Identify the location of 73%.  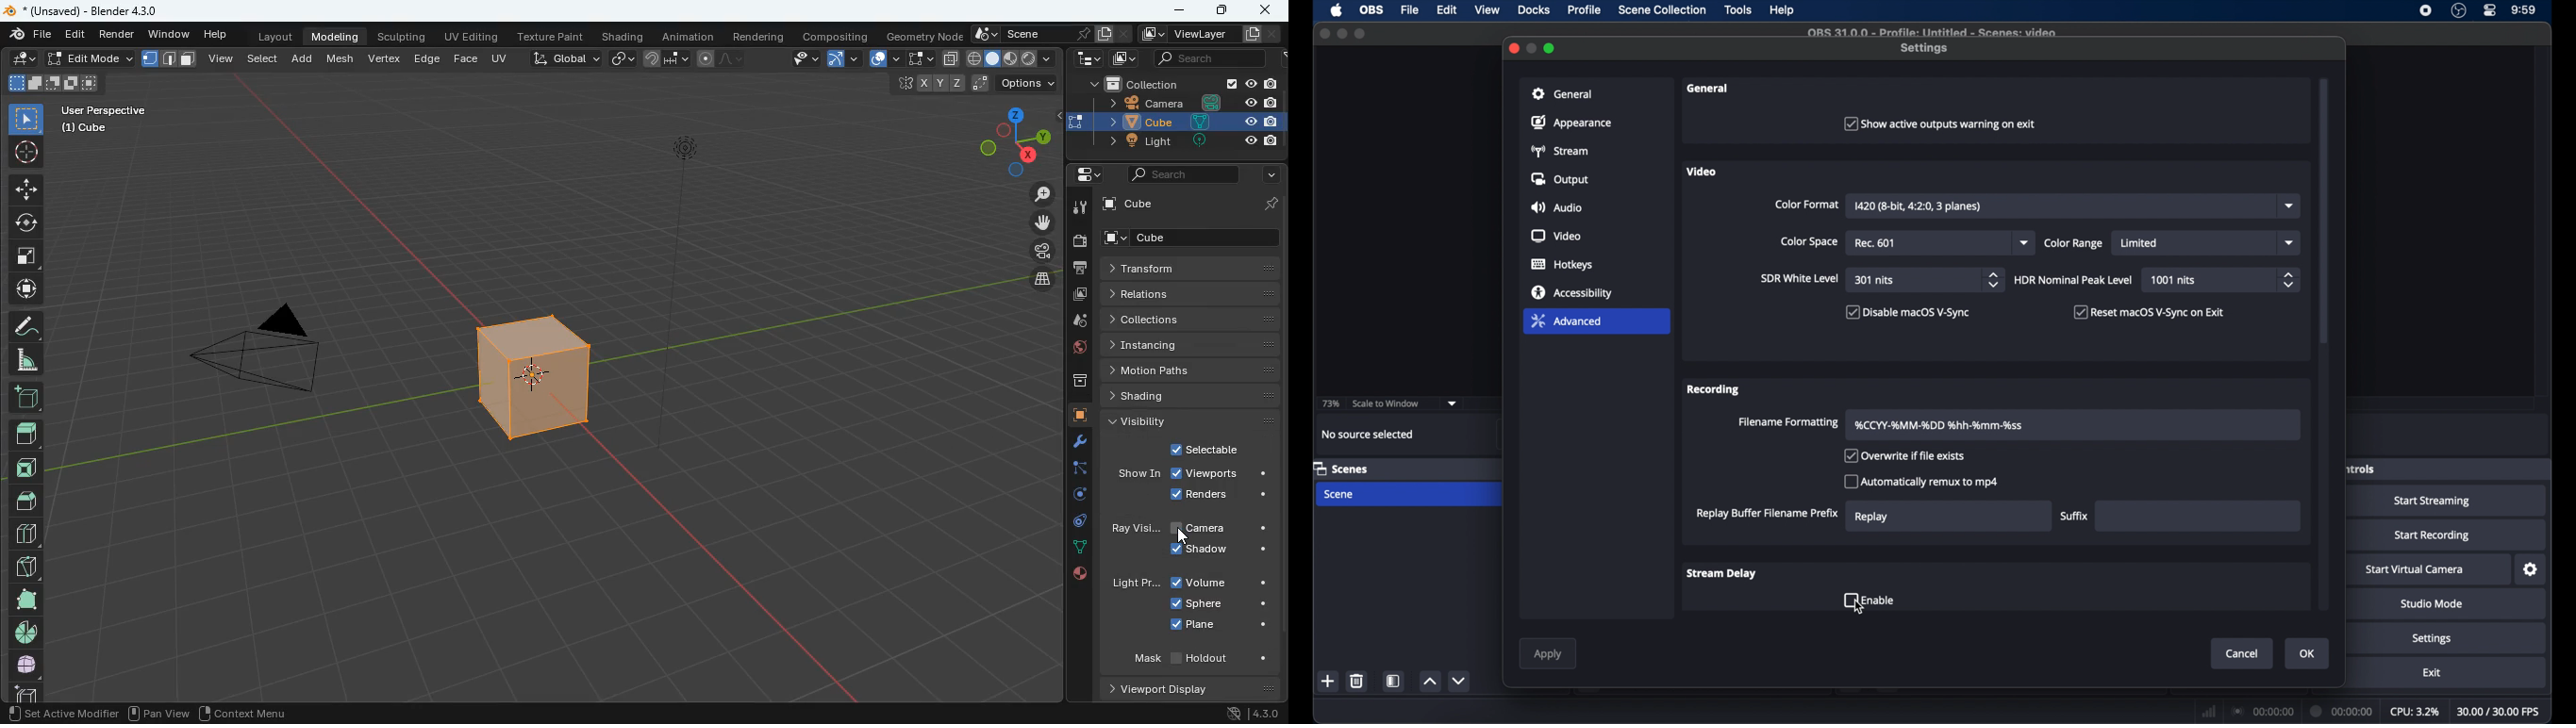
(1329, 404).